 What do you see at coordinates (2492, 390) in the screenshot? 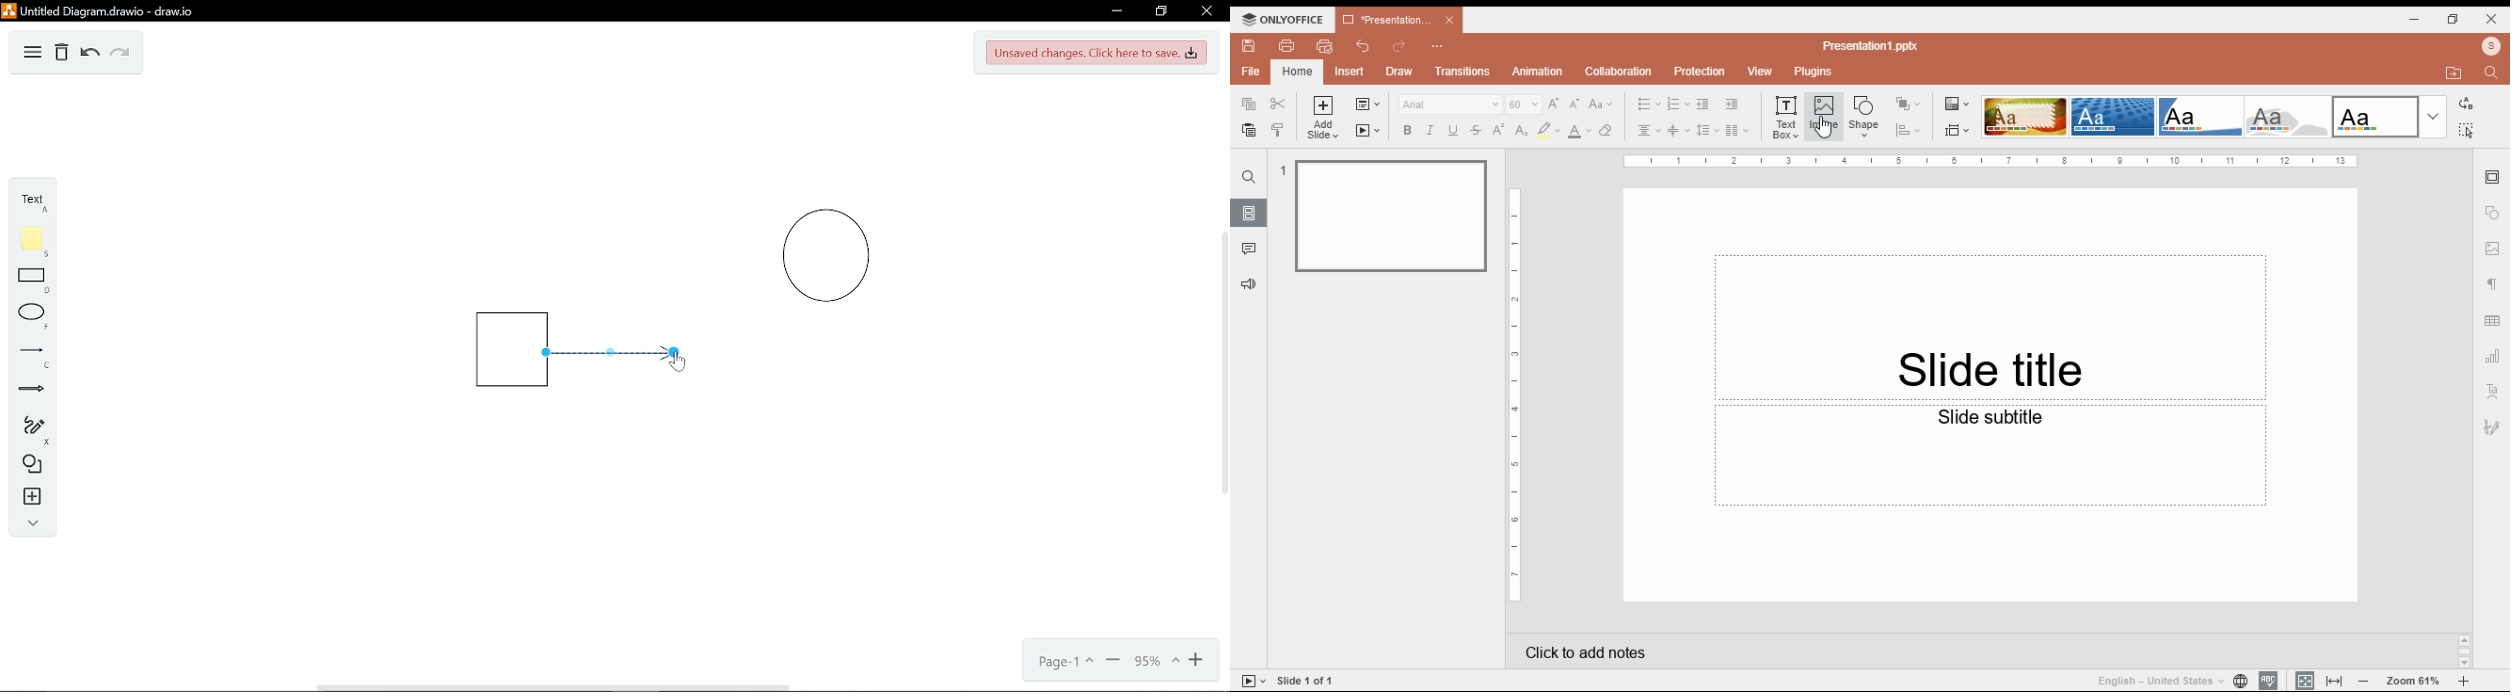
I see `text art  settings` at bounding box center [2492, 390].